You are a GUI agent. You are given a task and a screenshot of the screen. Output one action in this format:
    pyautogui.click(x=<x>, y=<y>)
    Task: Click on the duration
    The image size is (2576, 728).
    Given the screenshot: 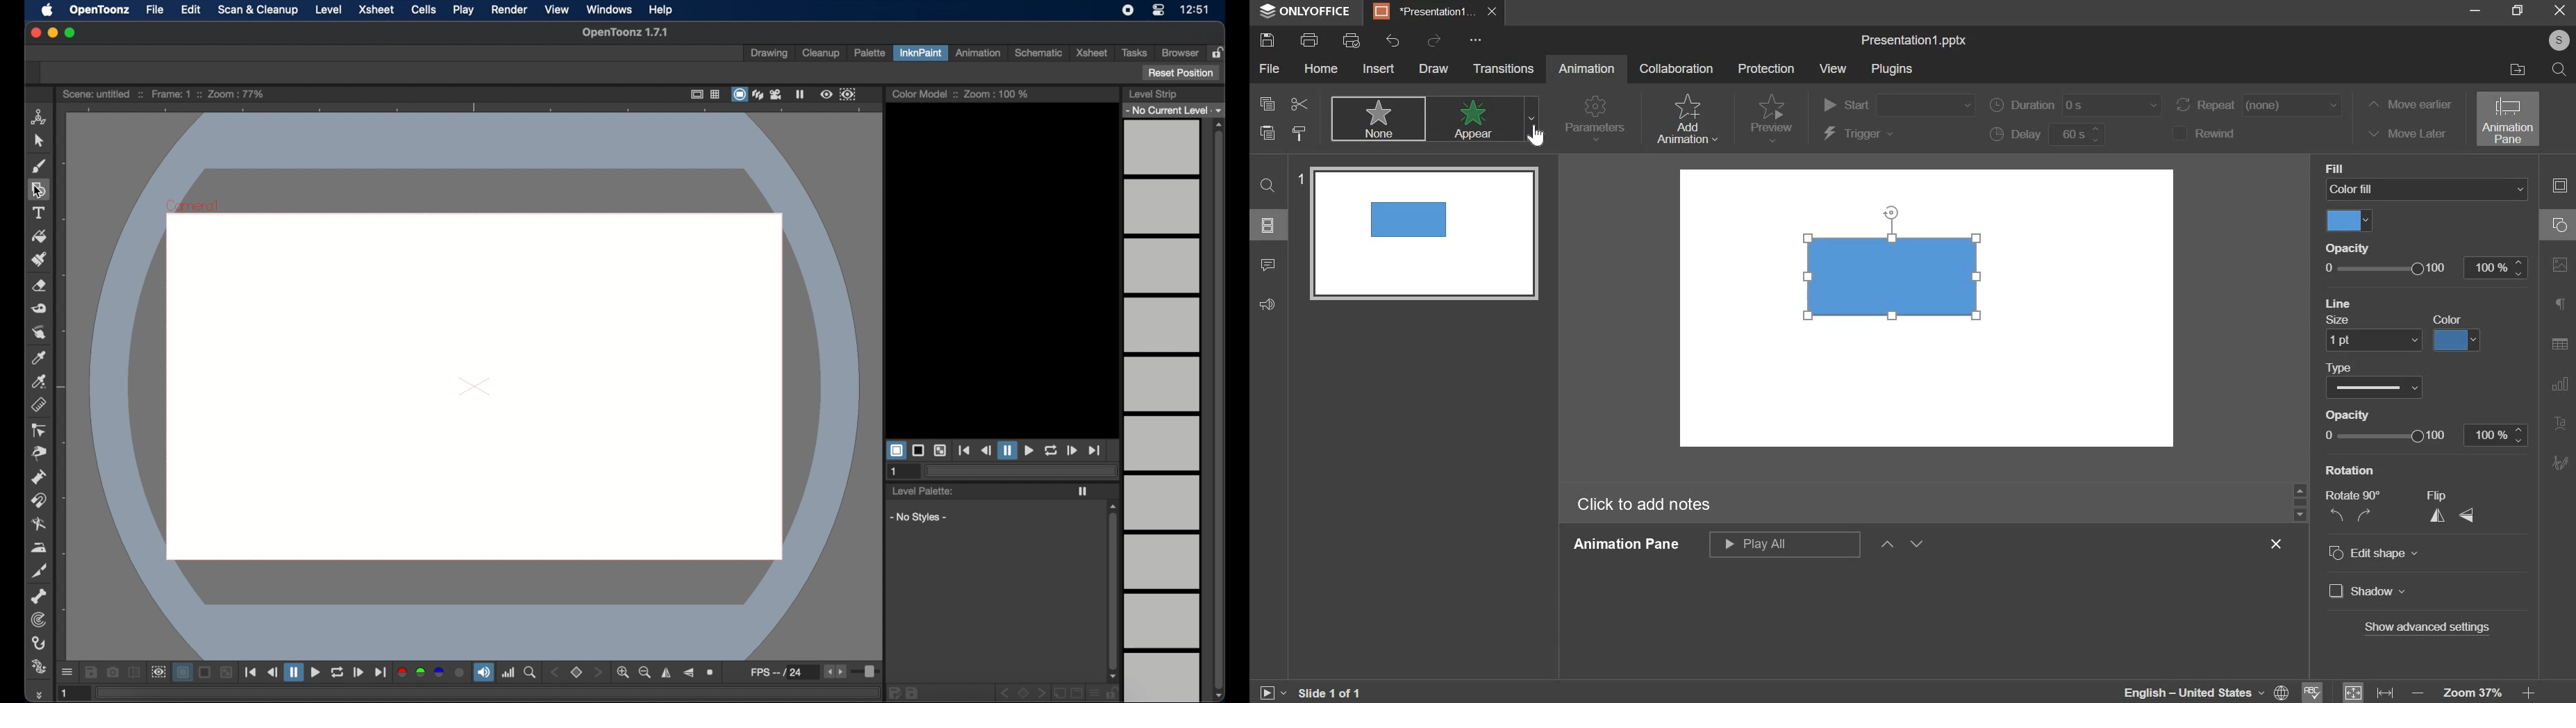 What is the action you would take?
    pyautogui.click(x=2078, y=104)
    